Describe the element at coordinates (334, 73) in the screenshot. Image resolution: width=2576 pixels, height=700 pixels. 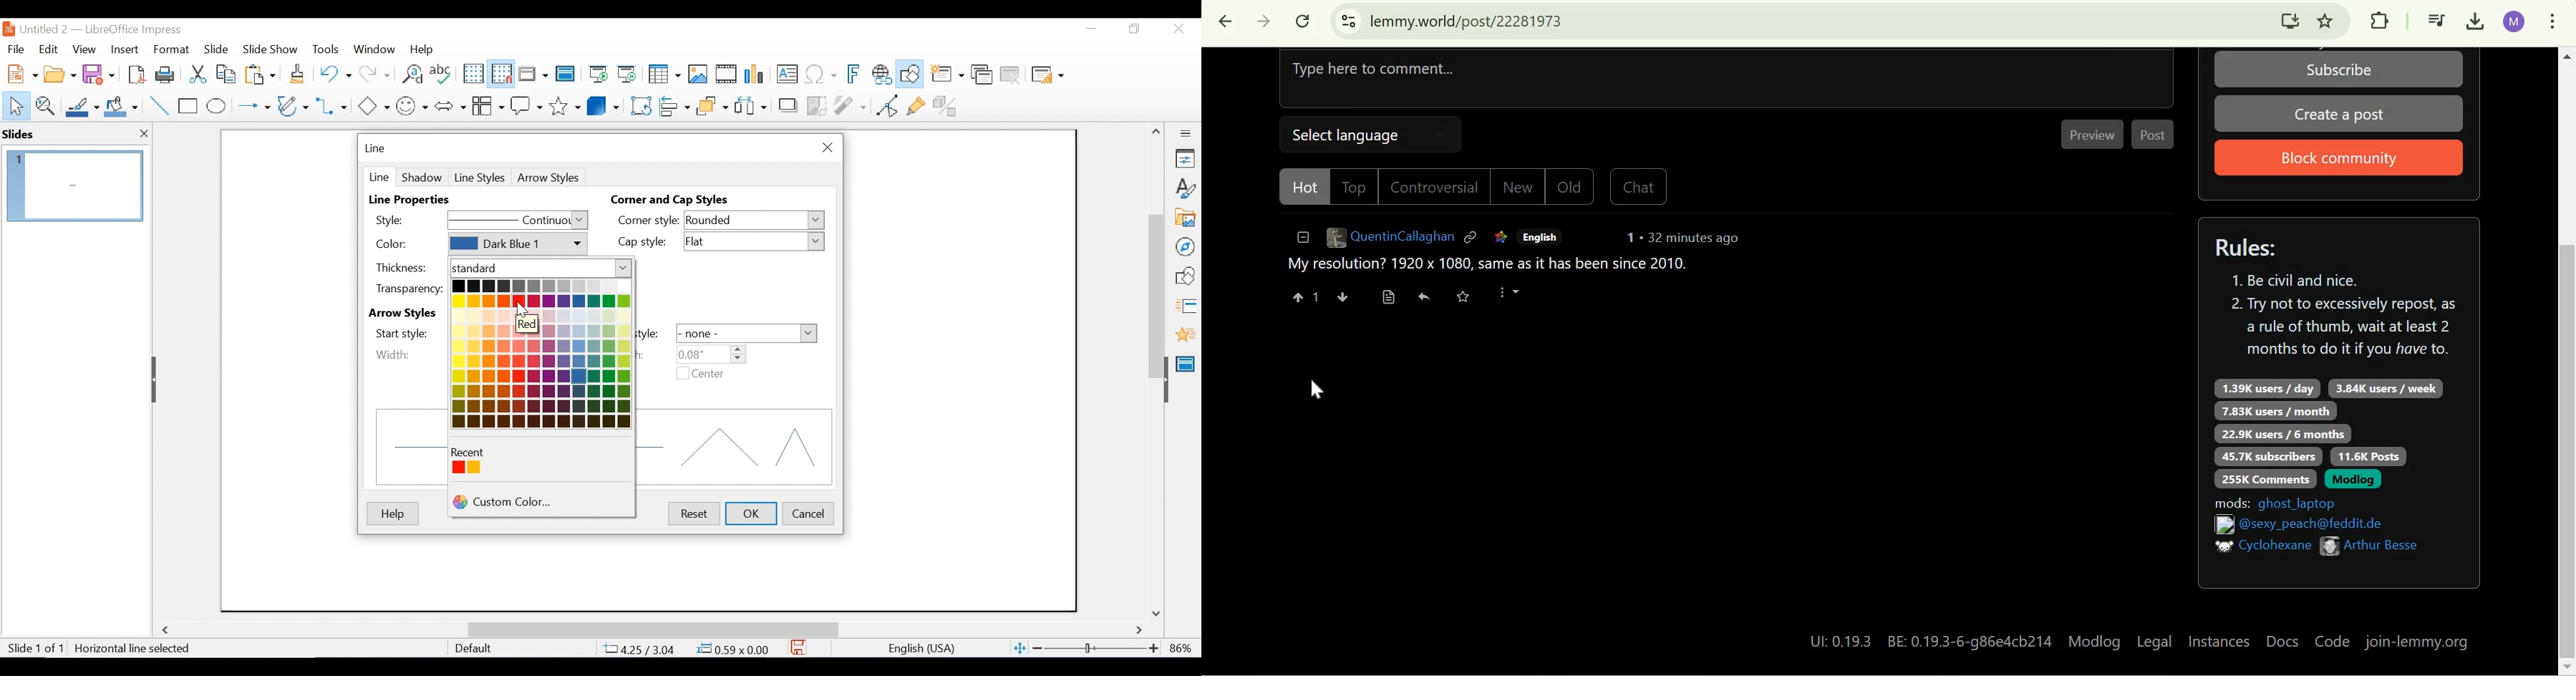
I see `Undo` at that location.